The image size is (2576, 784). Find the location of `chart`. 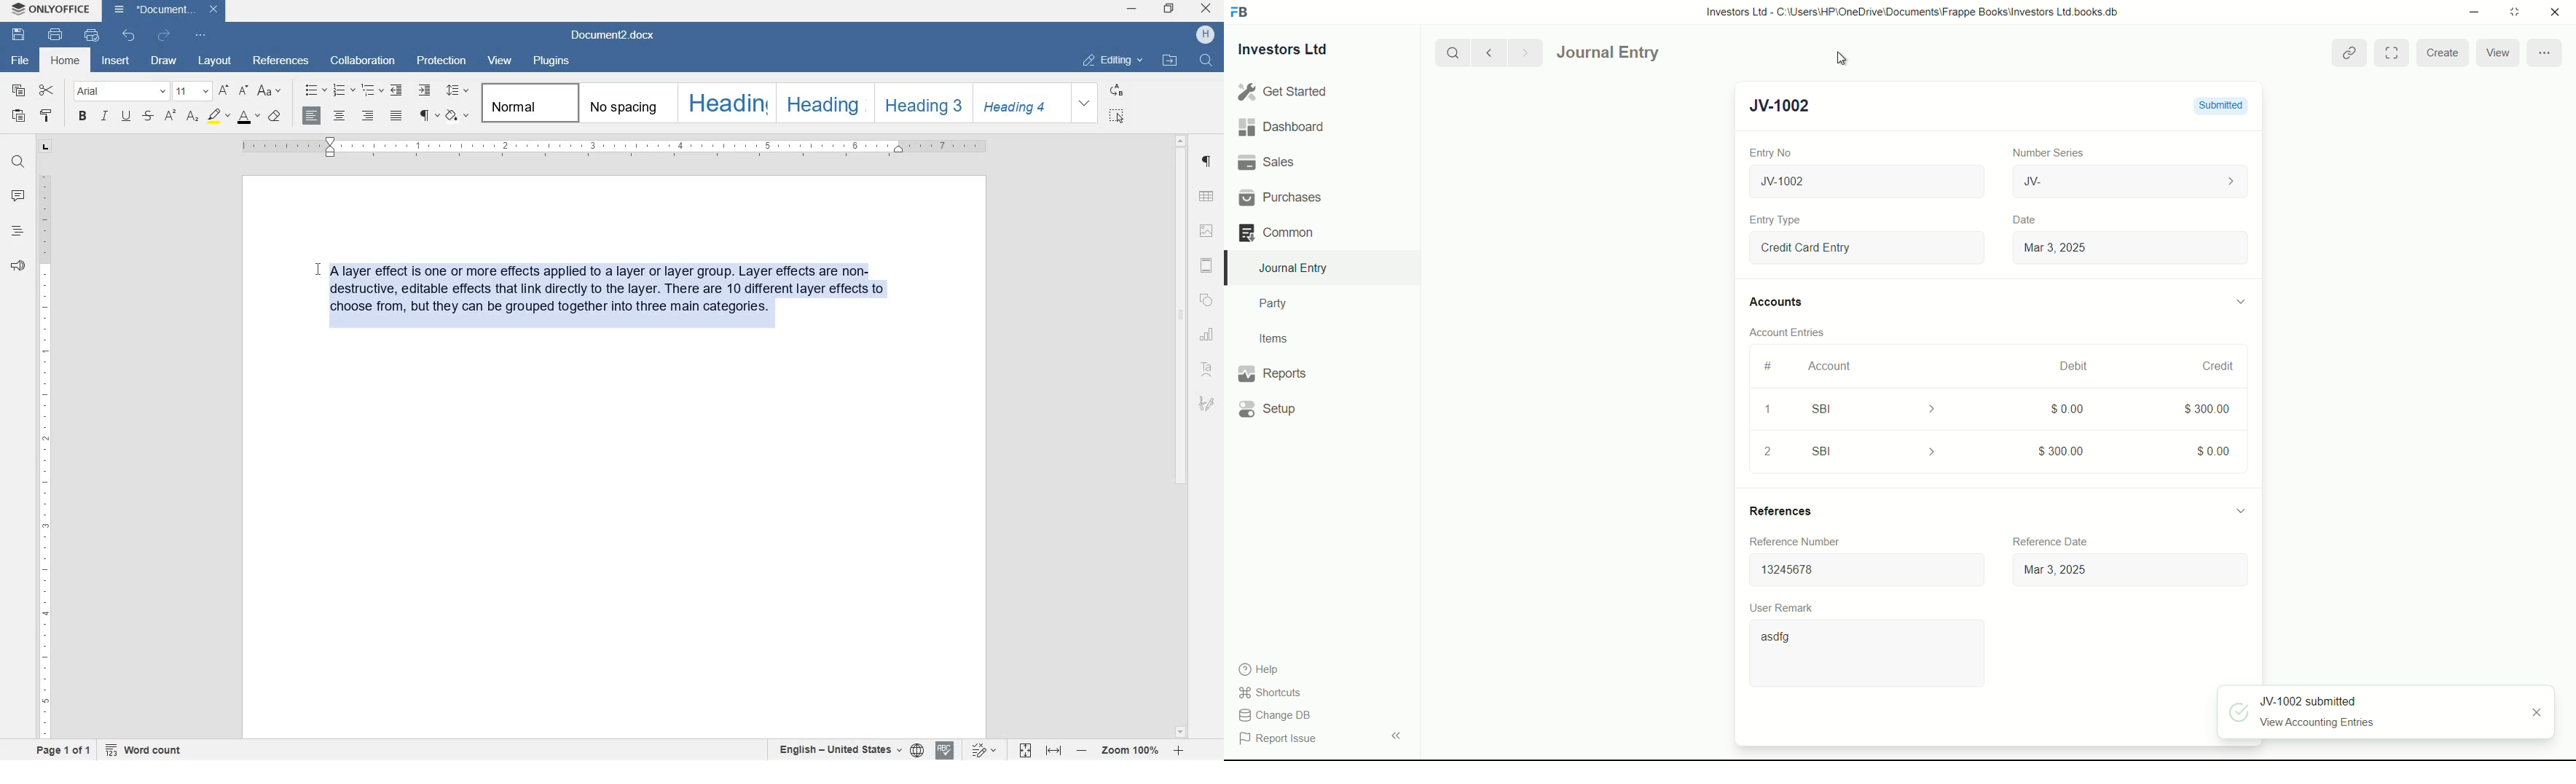

chart is located at coordinates (1208, 335).